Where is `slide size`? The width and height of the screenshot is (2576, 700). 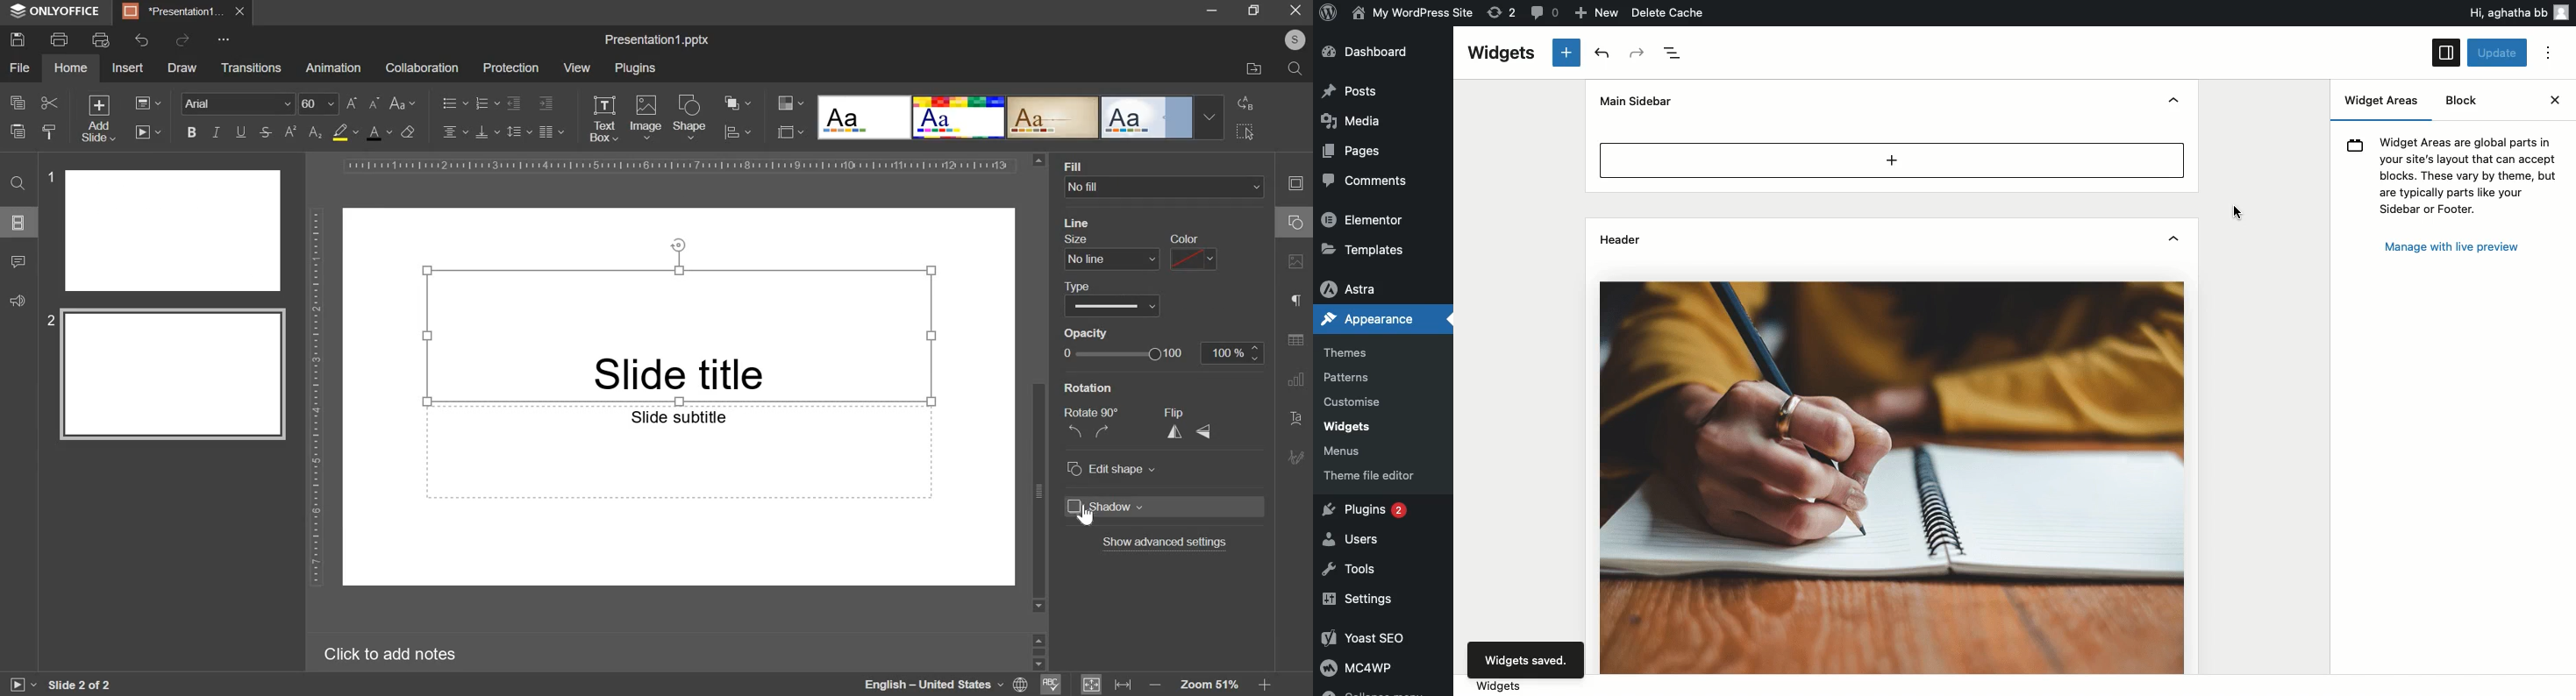 slide size is located at coordinates (790, 130).